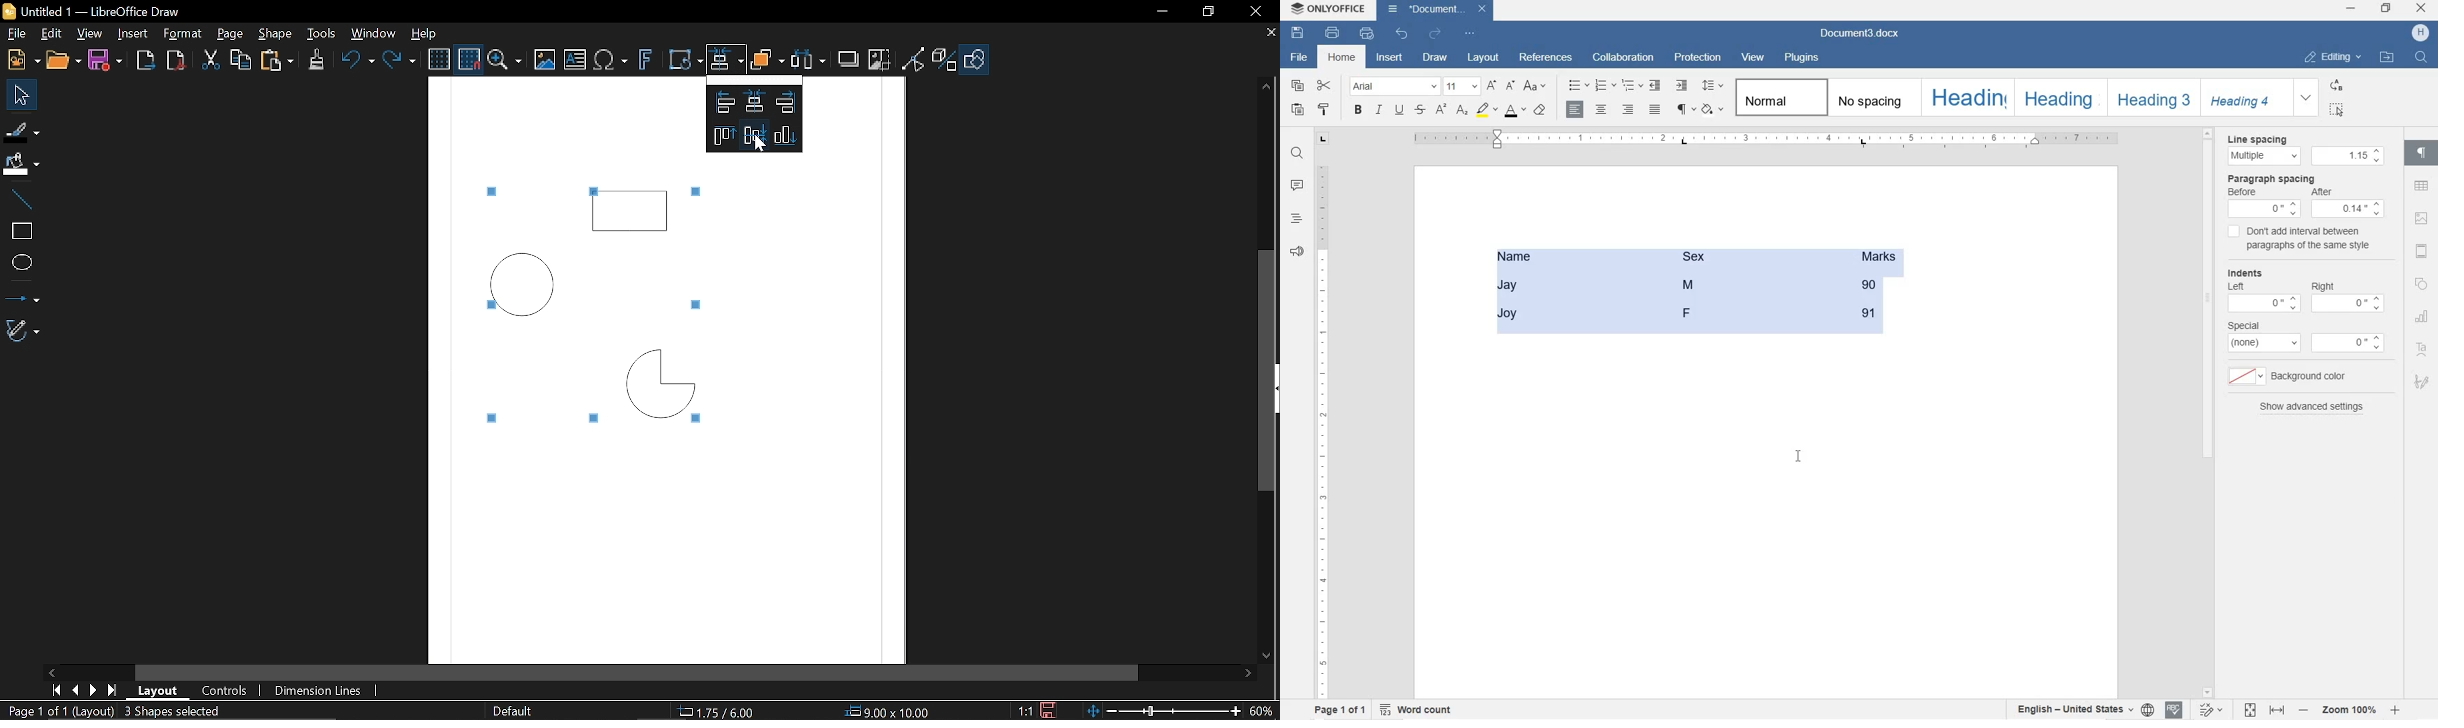 The width and height of the screenshot is (2464, 728). I want to click on Insert text, so click(611, 61).